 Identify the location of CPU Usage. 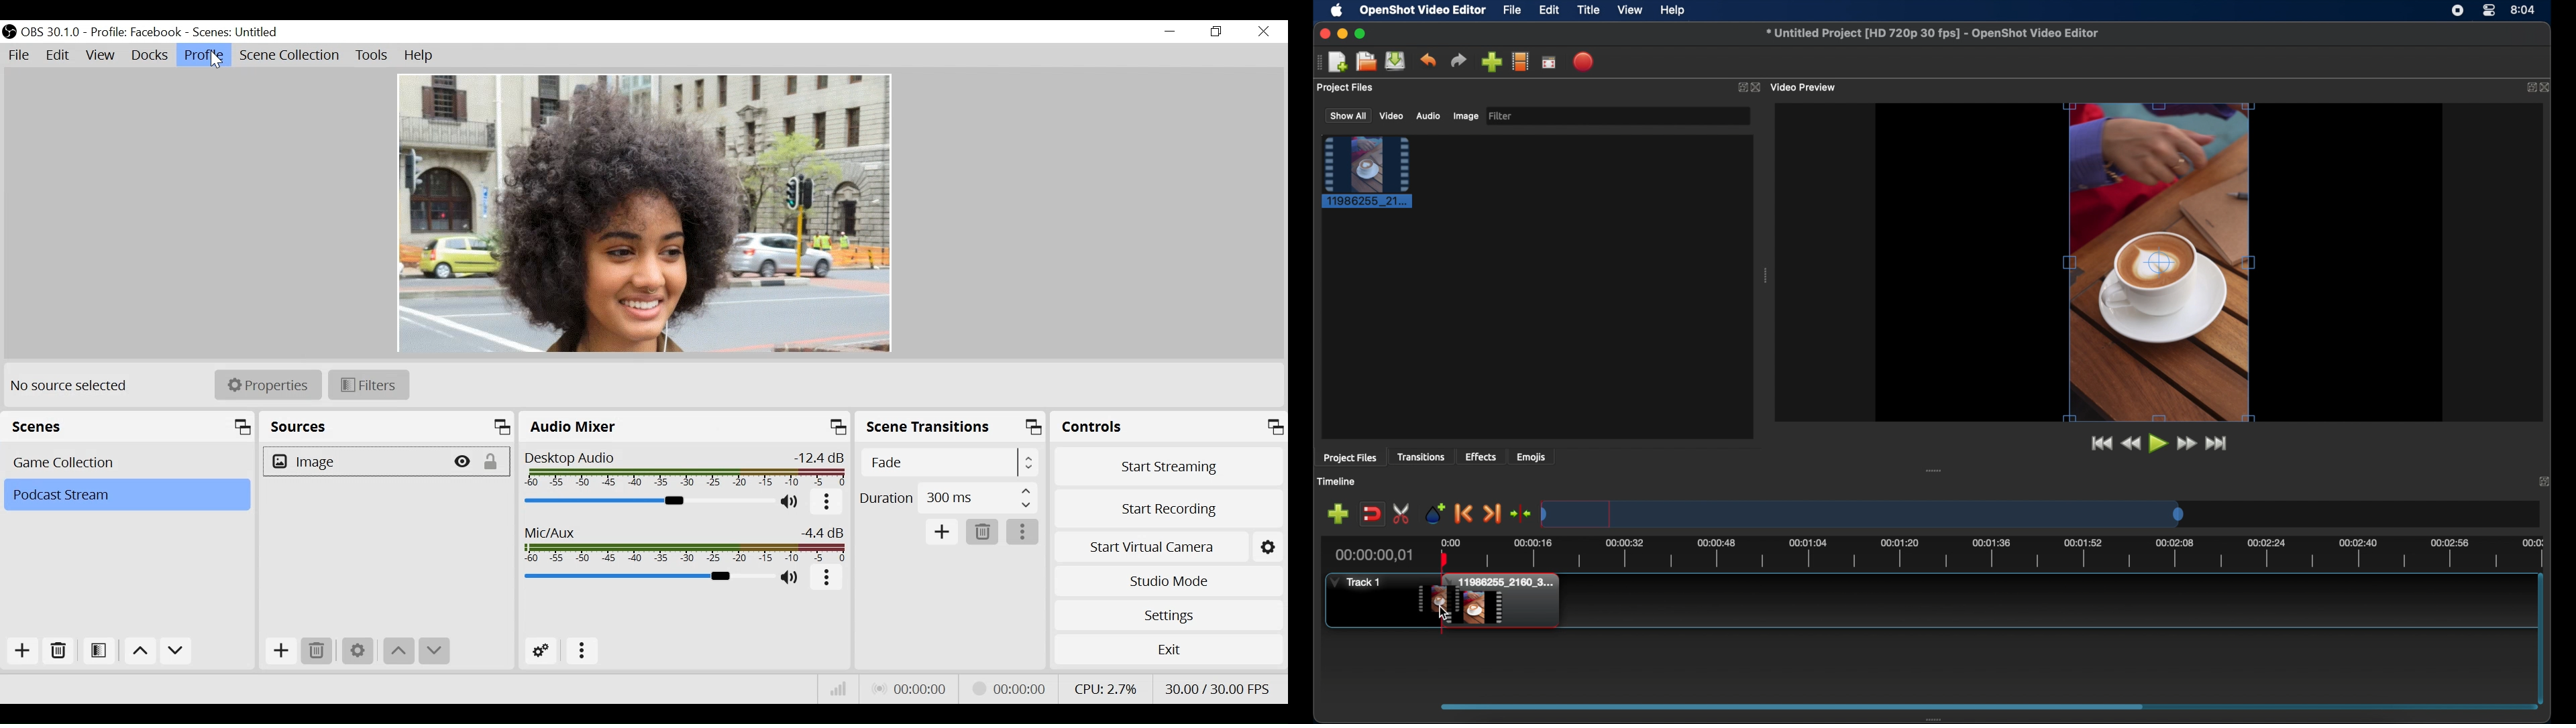
(1106, 686).